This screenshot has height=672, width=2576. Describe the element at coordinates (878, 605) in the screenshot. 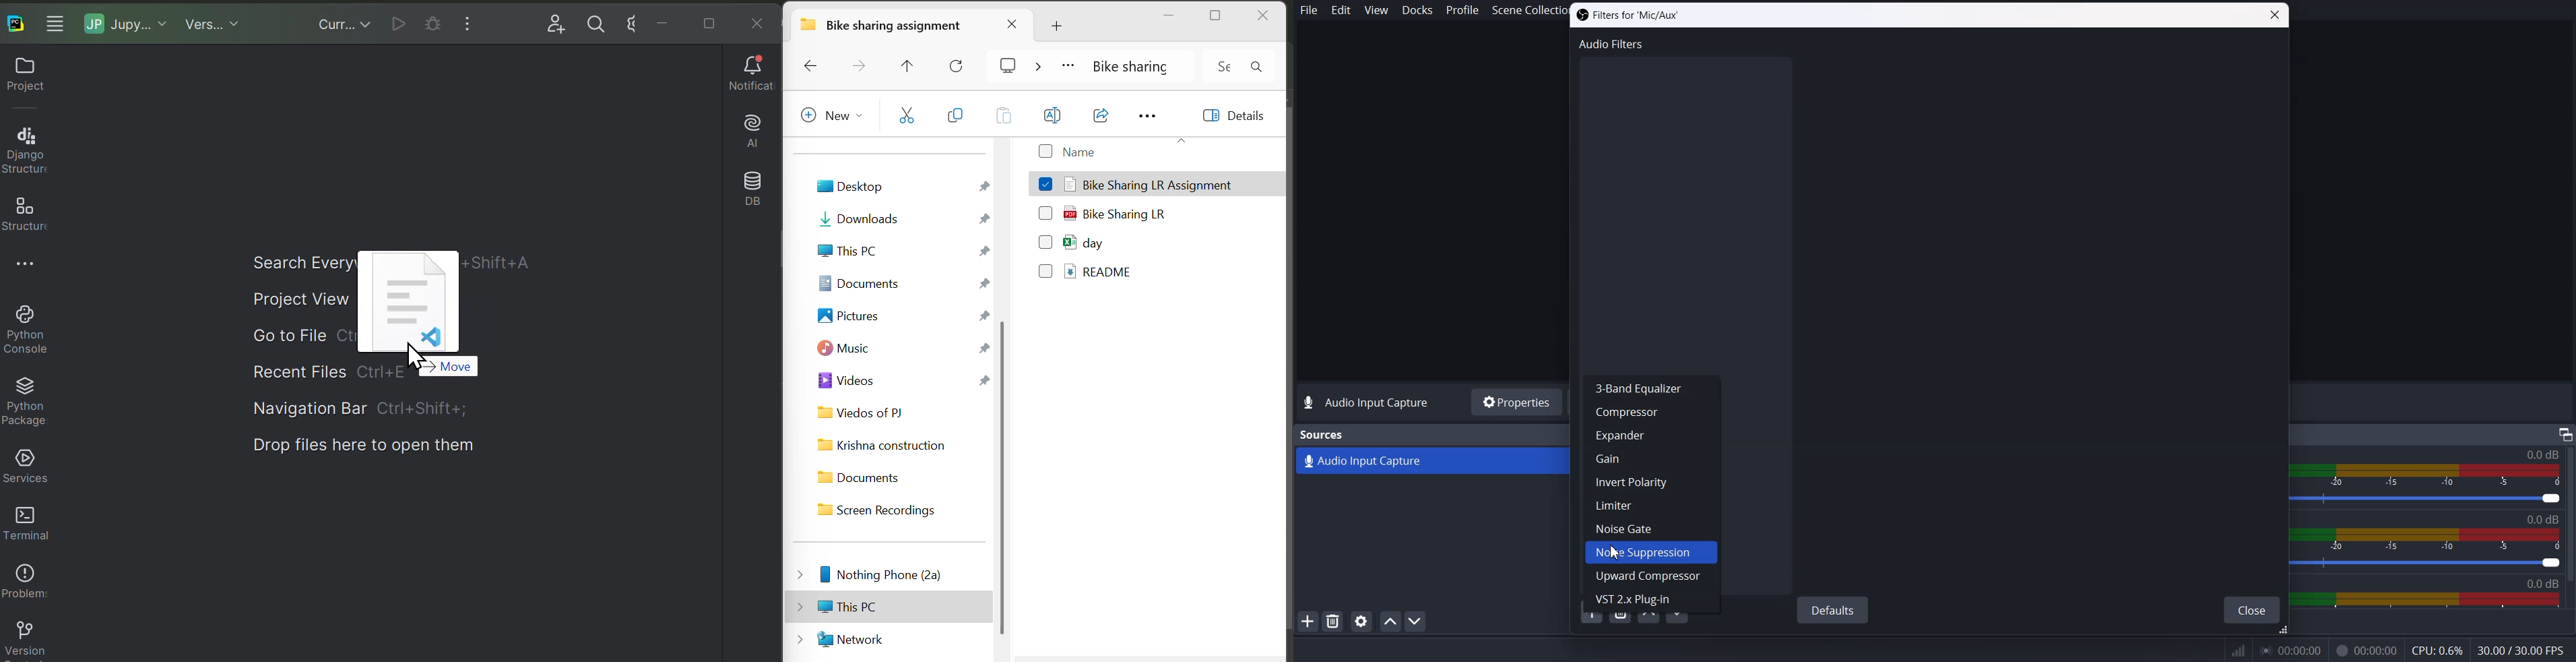

I see `This PC` at that location.